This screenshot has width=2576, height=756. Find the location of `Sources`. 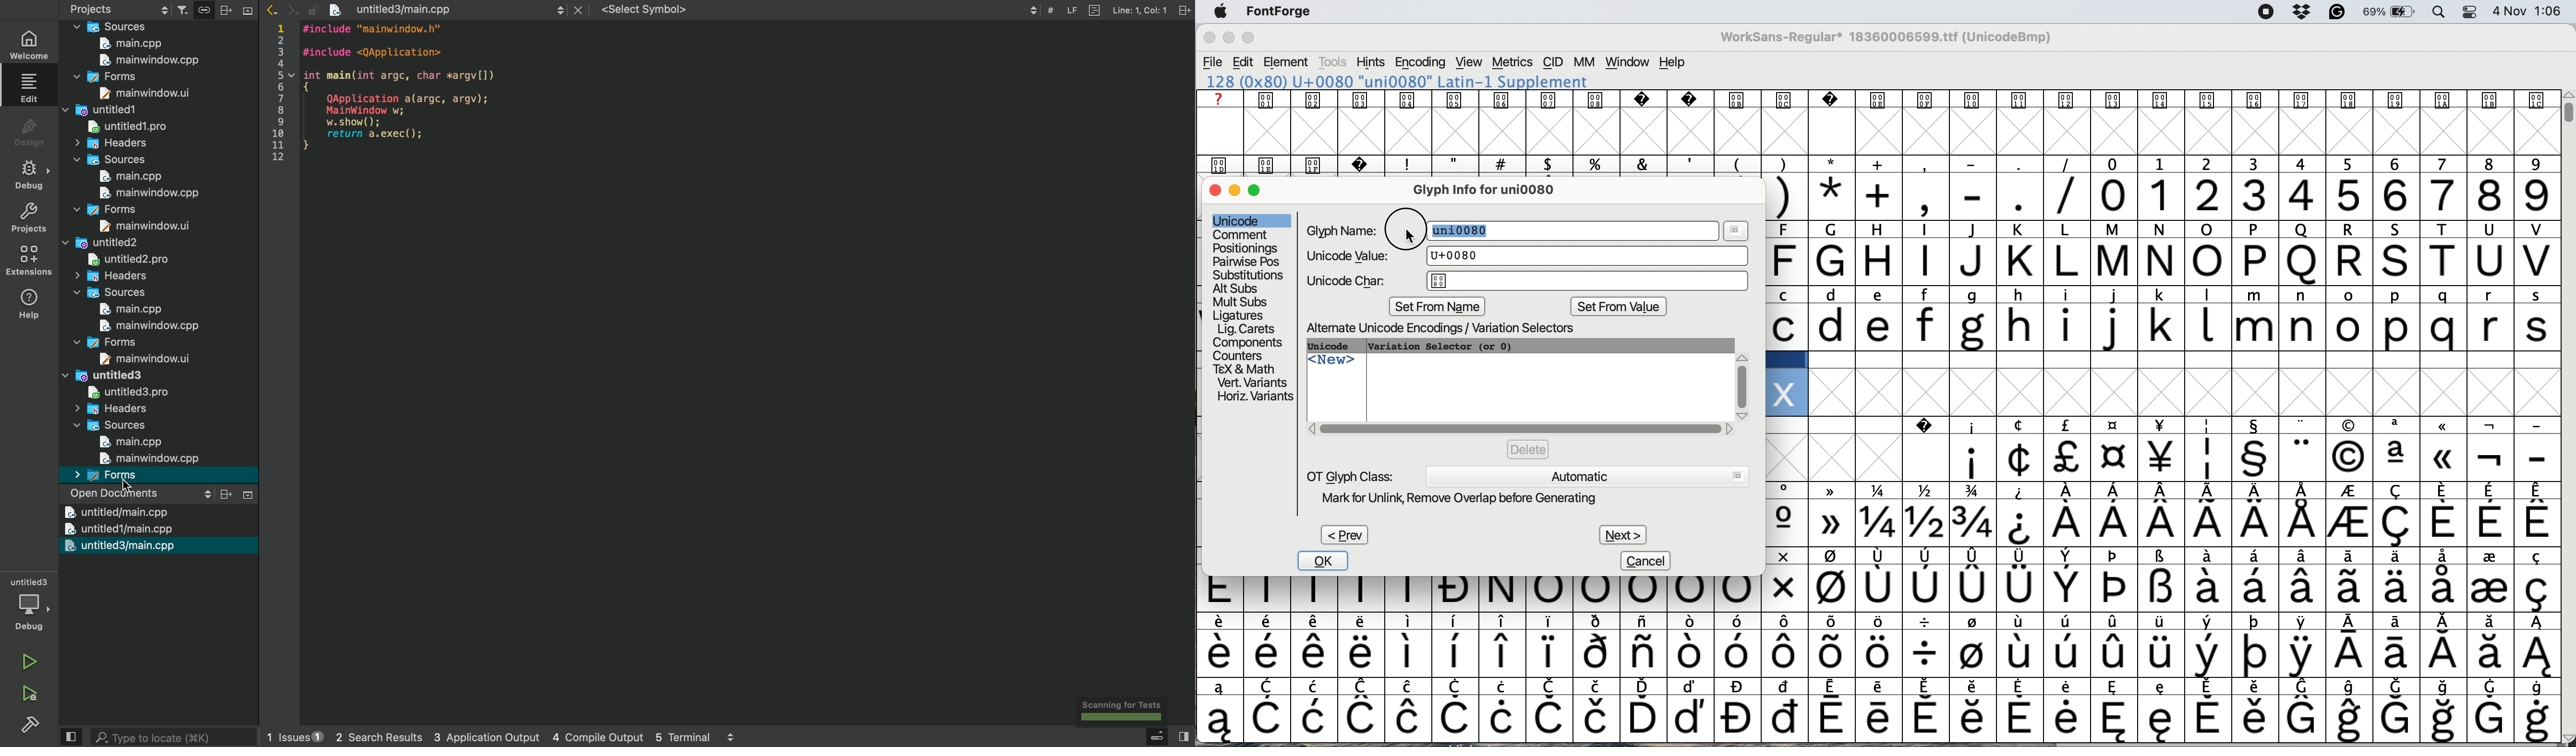

Sources is located at coordinates (109, 427).